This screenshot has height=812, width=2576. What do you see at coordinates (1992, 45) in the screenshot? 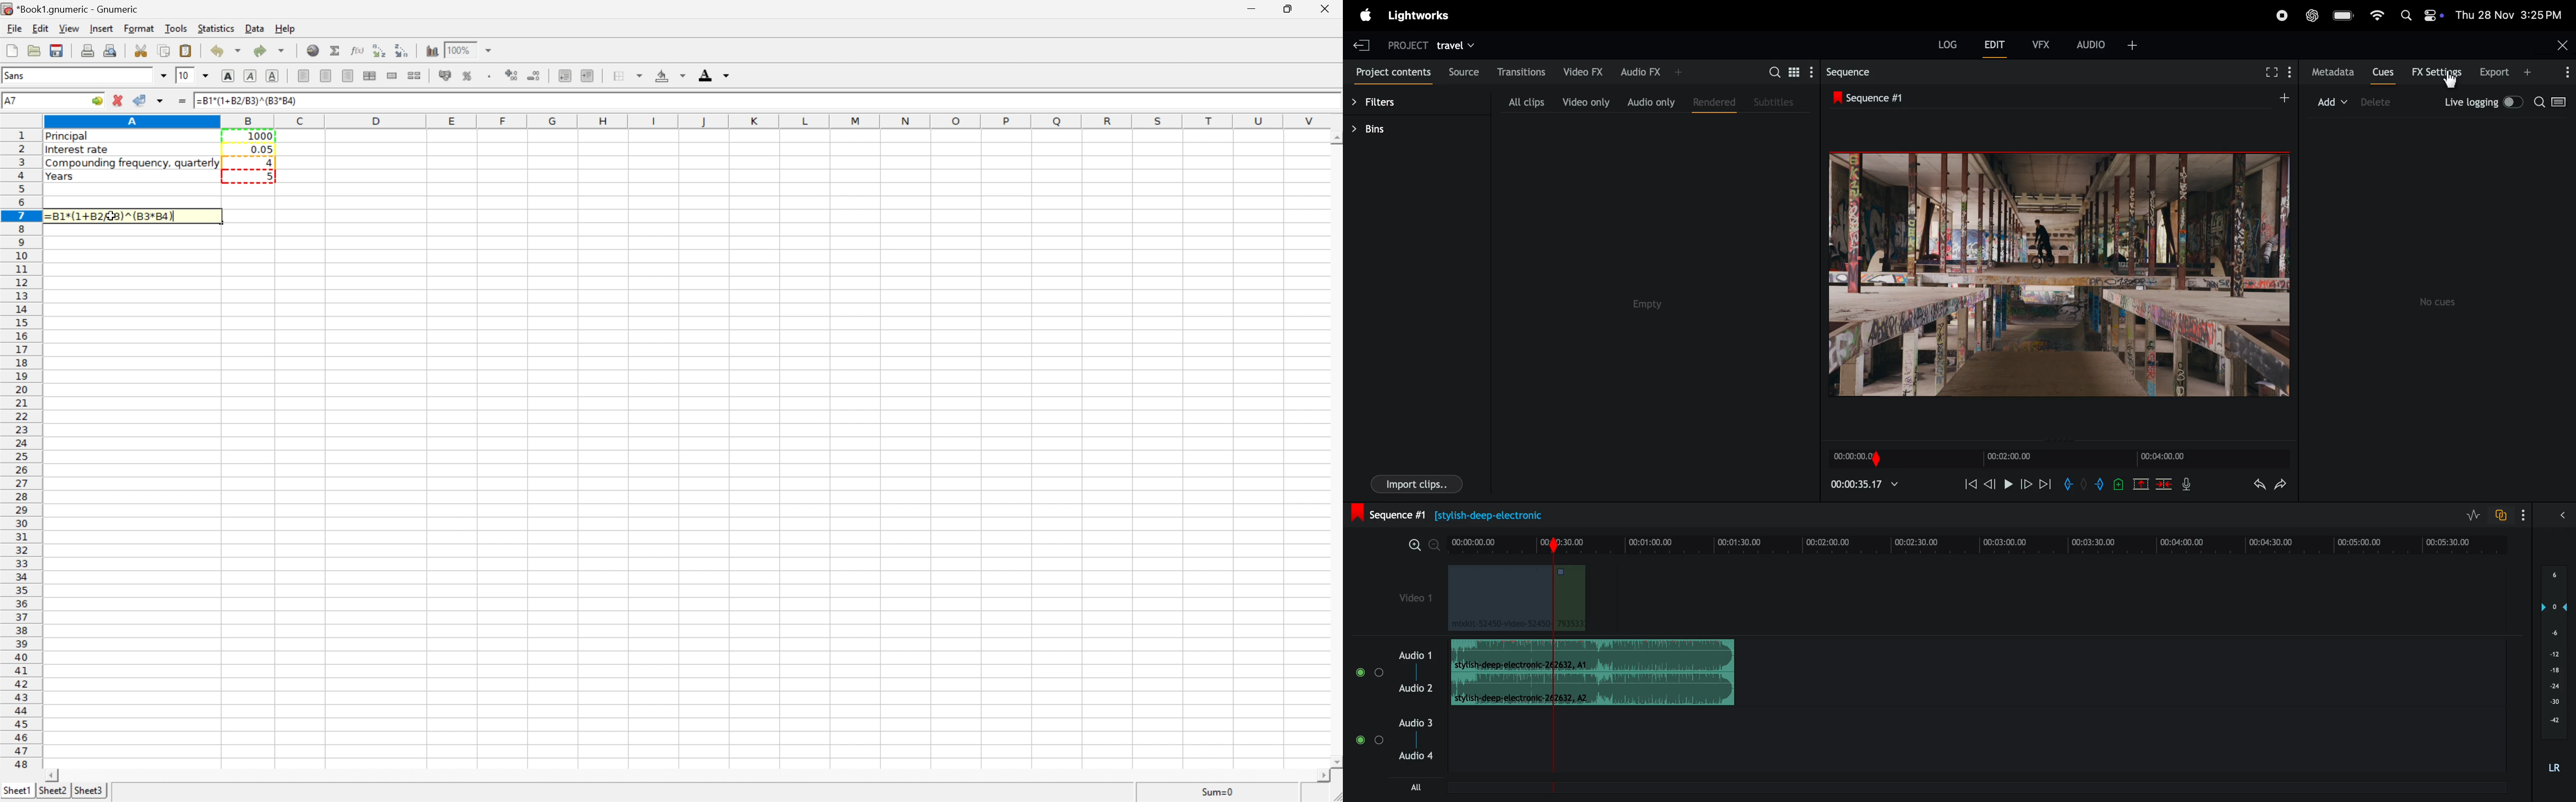
I see `edit` at bounding box center [1992, 45].